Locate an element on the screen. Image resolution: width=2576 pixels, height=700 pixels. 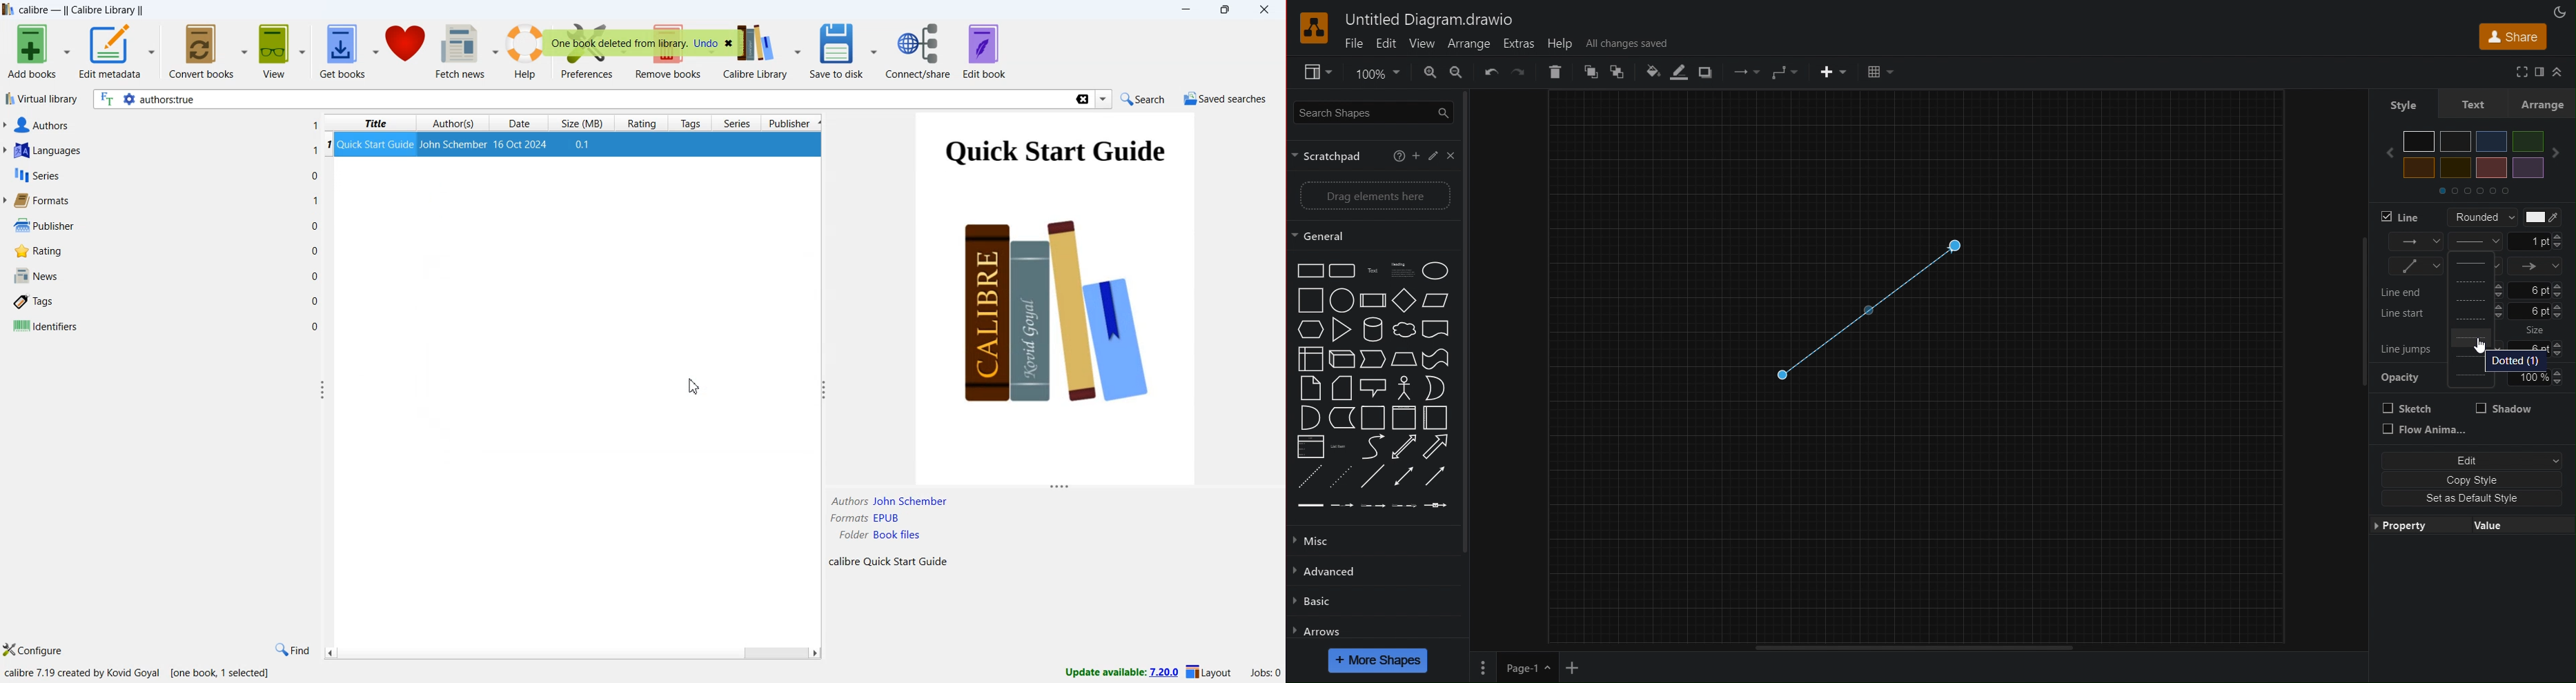
options is located at coordinates (1482, 667).